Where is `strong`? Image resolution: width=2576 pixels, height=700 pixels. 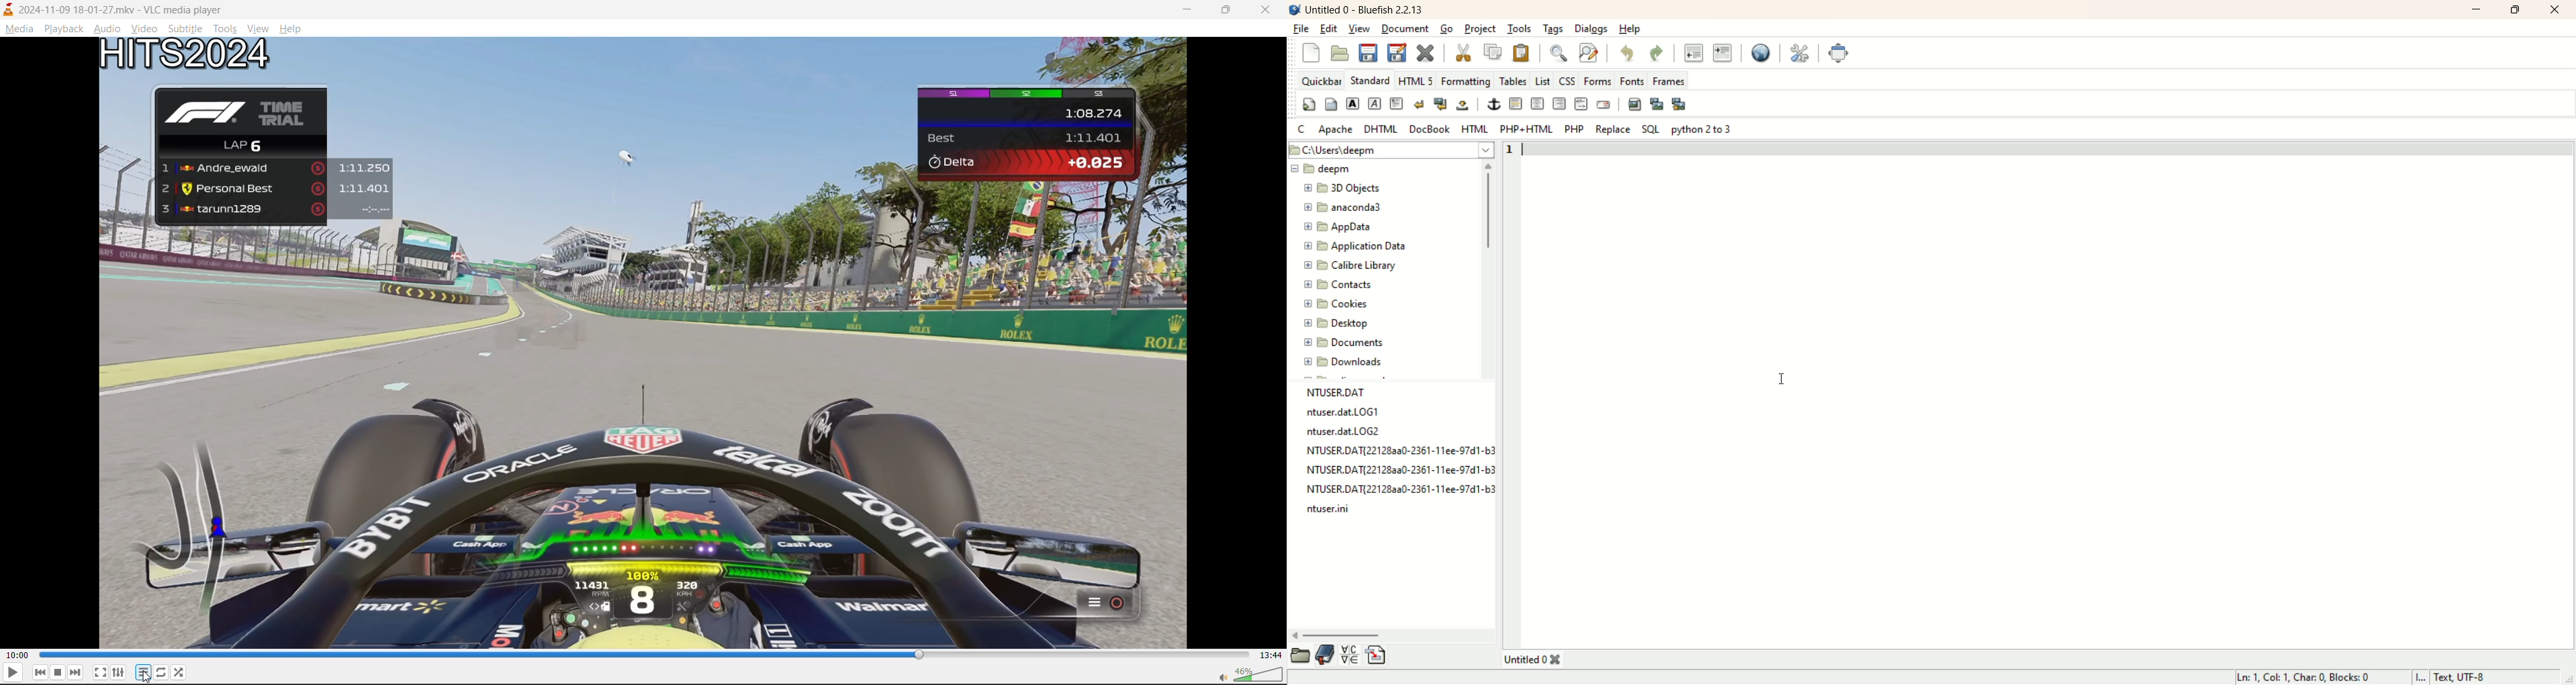
strong is located at coordinates (1353, 104).